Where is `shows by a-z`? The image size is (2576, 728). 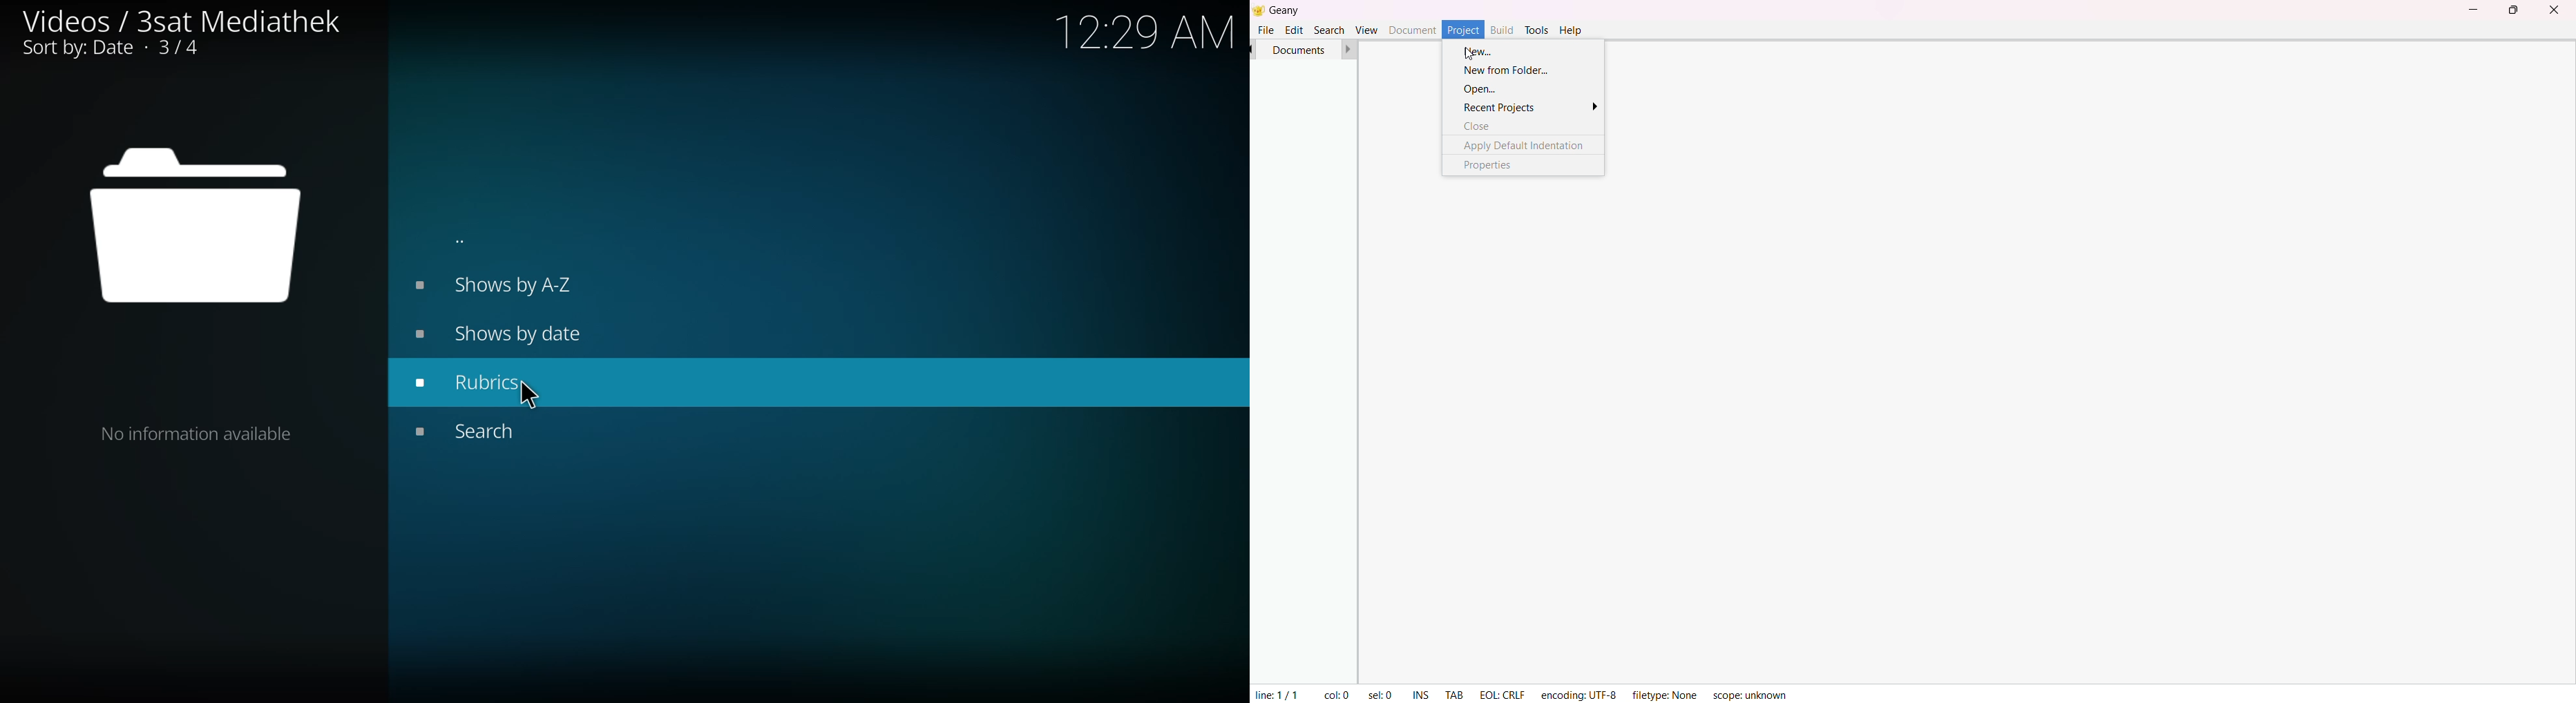
shows by a-z is located at coordinates (493, 284).